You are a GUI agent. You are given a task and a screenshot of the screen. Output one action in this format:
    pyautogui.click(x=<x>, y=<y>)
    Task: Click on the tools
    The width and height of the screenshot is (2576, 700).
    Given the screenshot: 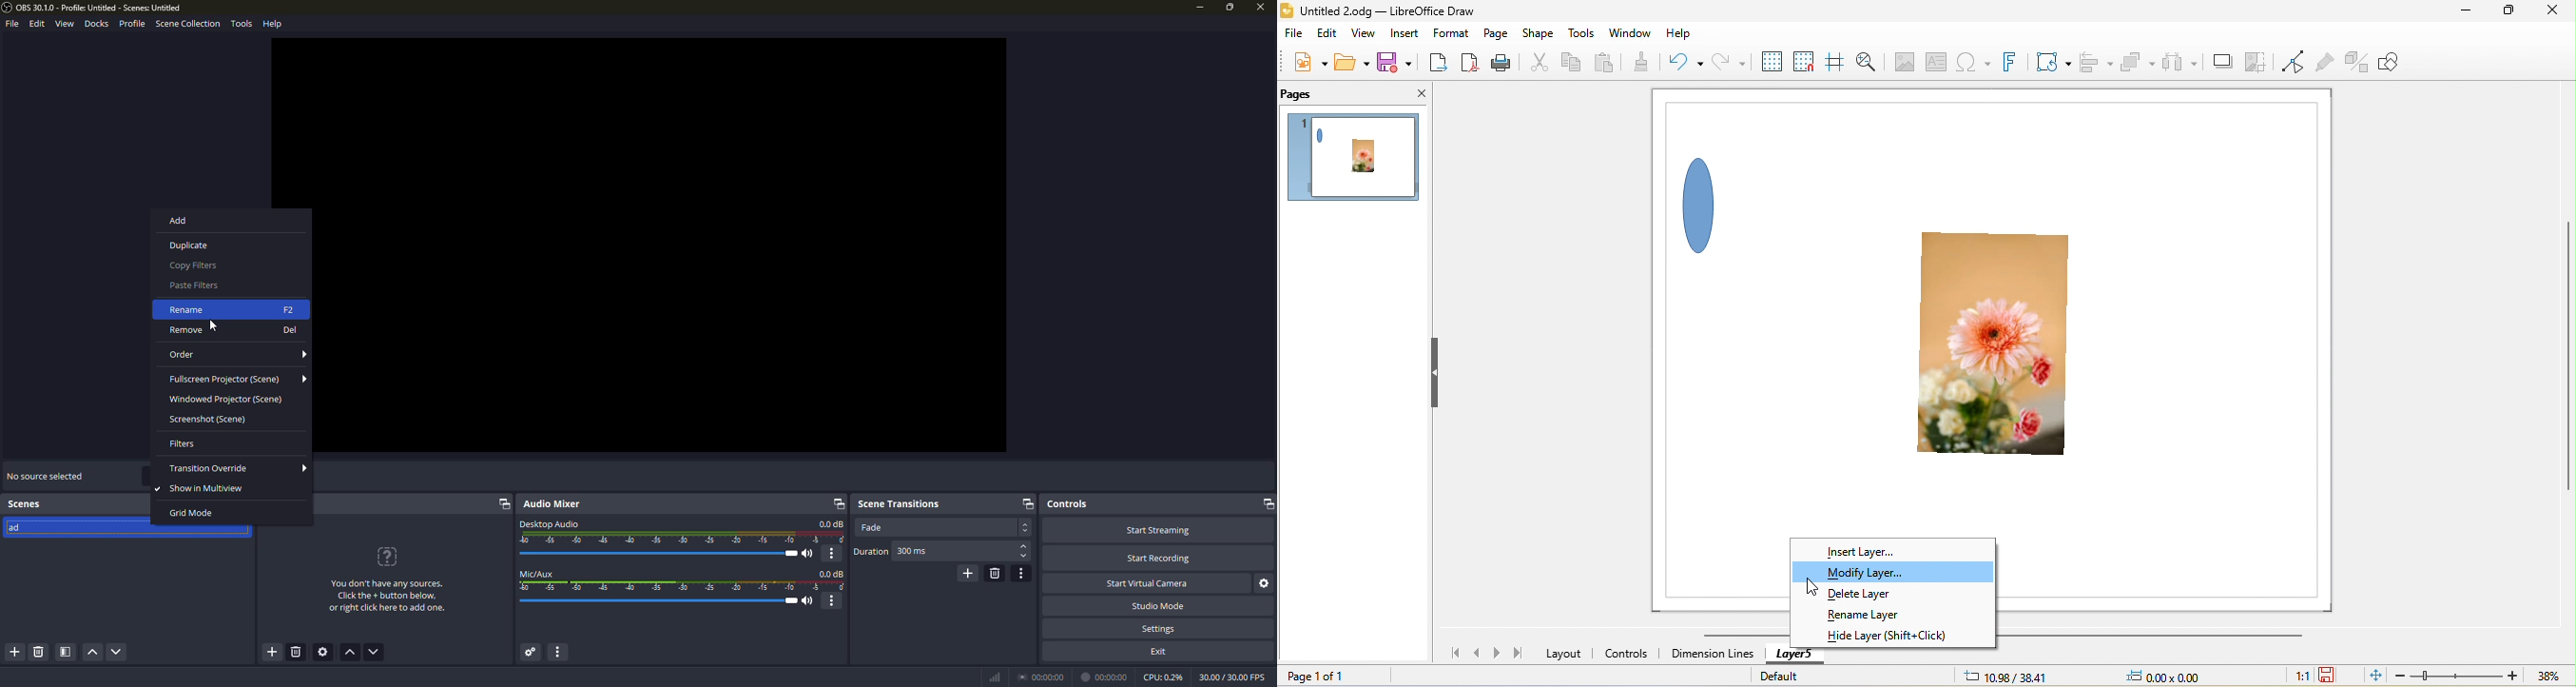 What is the action you would take?
    pyautogui.click(x=1582, y=34)
    